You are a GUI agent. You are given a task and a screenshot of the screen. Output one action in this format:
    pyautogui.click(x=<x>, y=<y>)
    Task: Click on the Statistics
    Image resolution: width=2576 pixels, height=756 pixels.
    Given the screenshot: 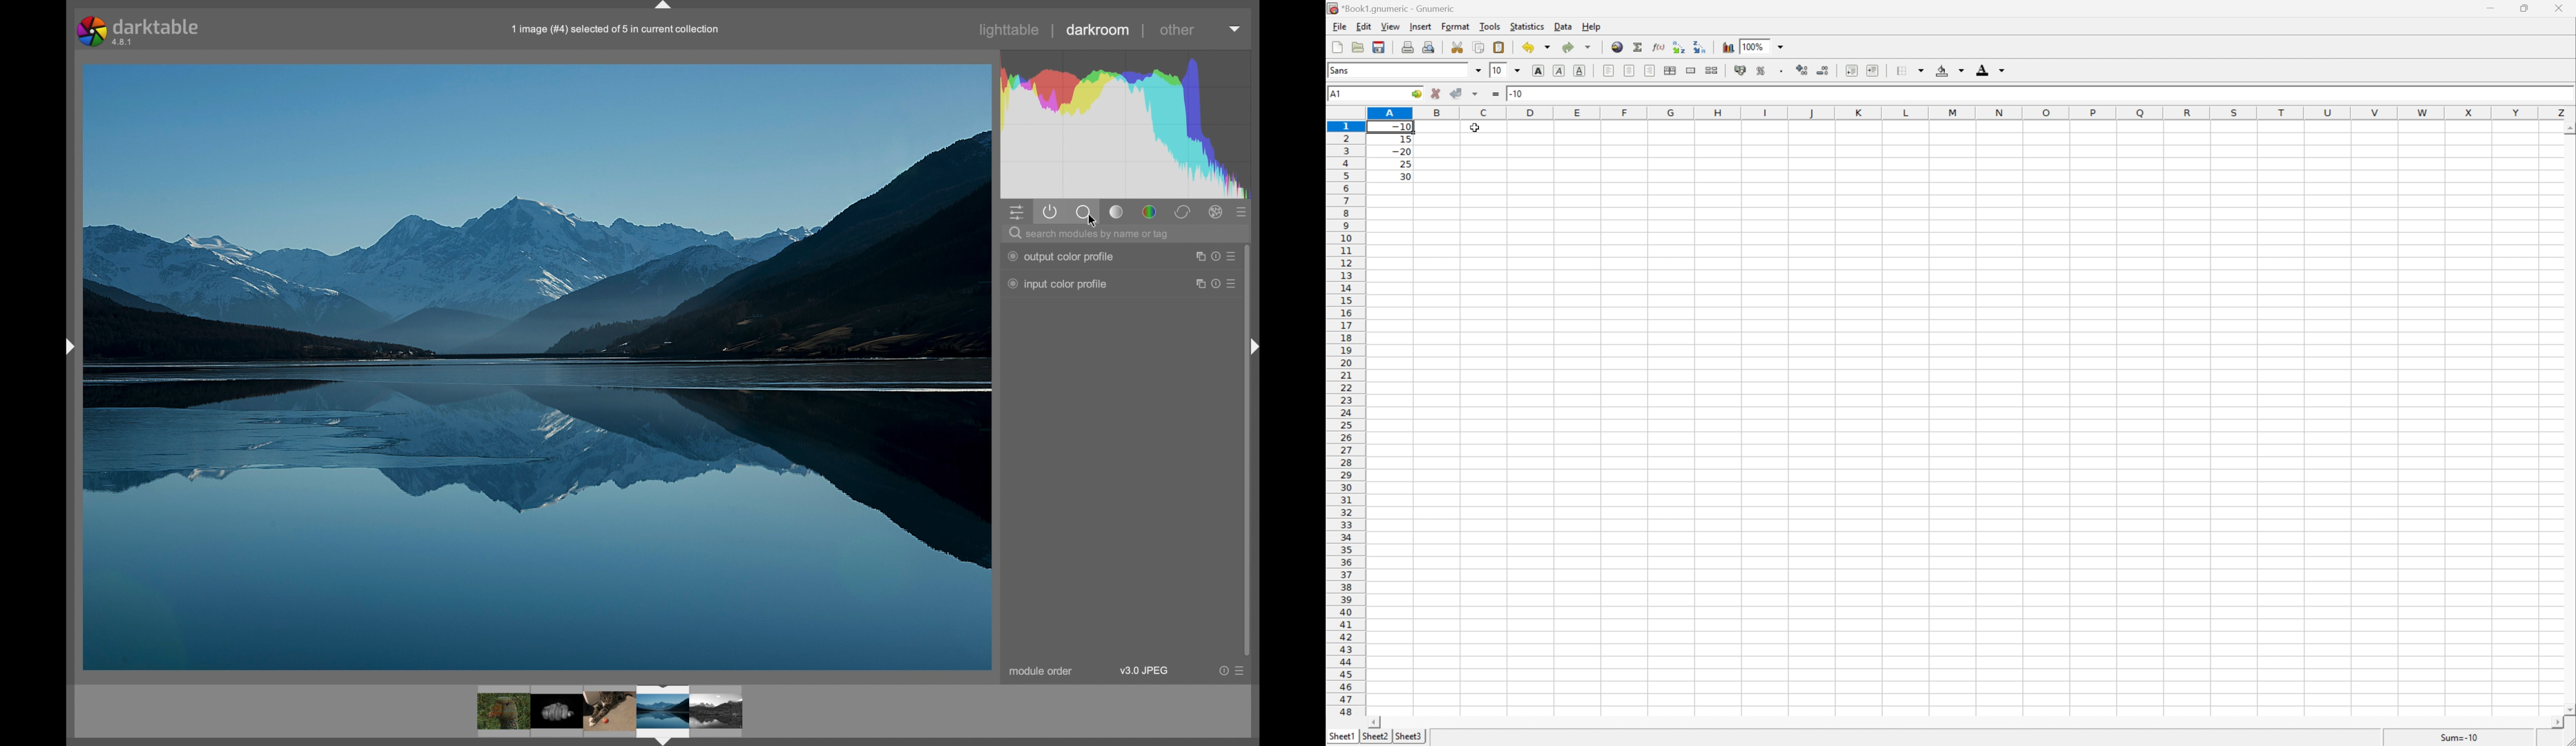 What is the action you would take?
    pyautogui.click(x=1526, y=26)
    